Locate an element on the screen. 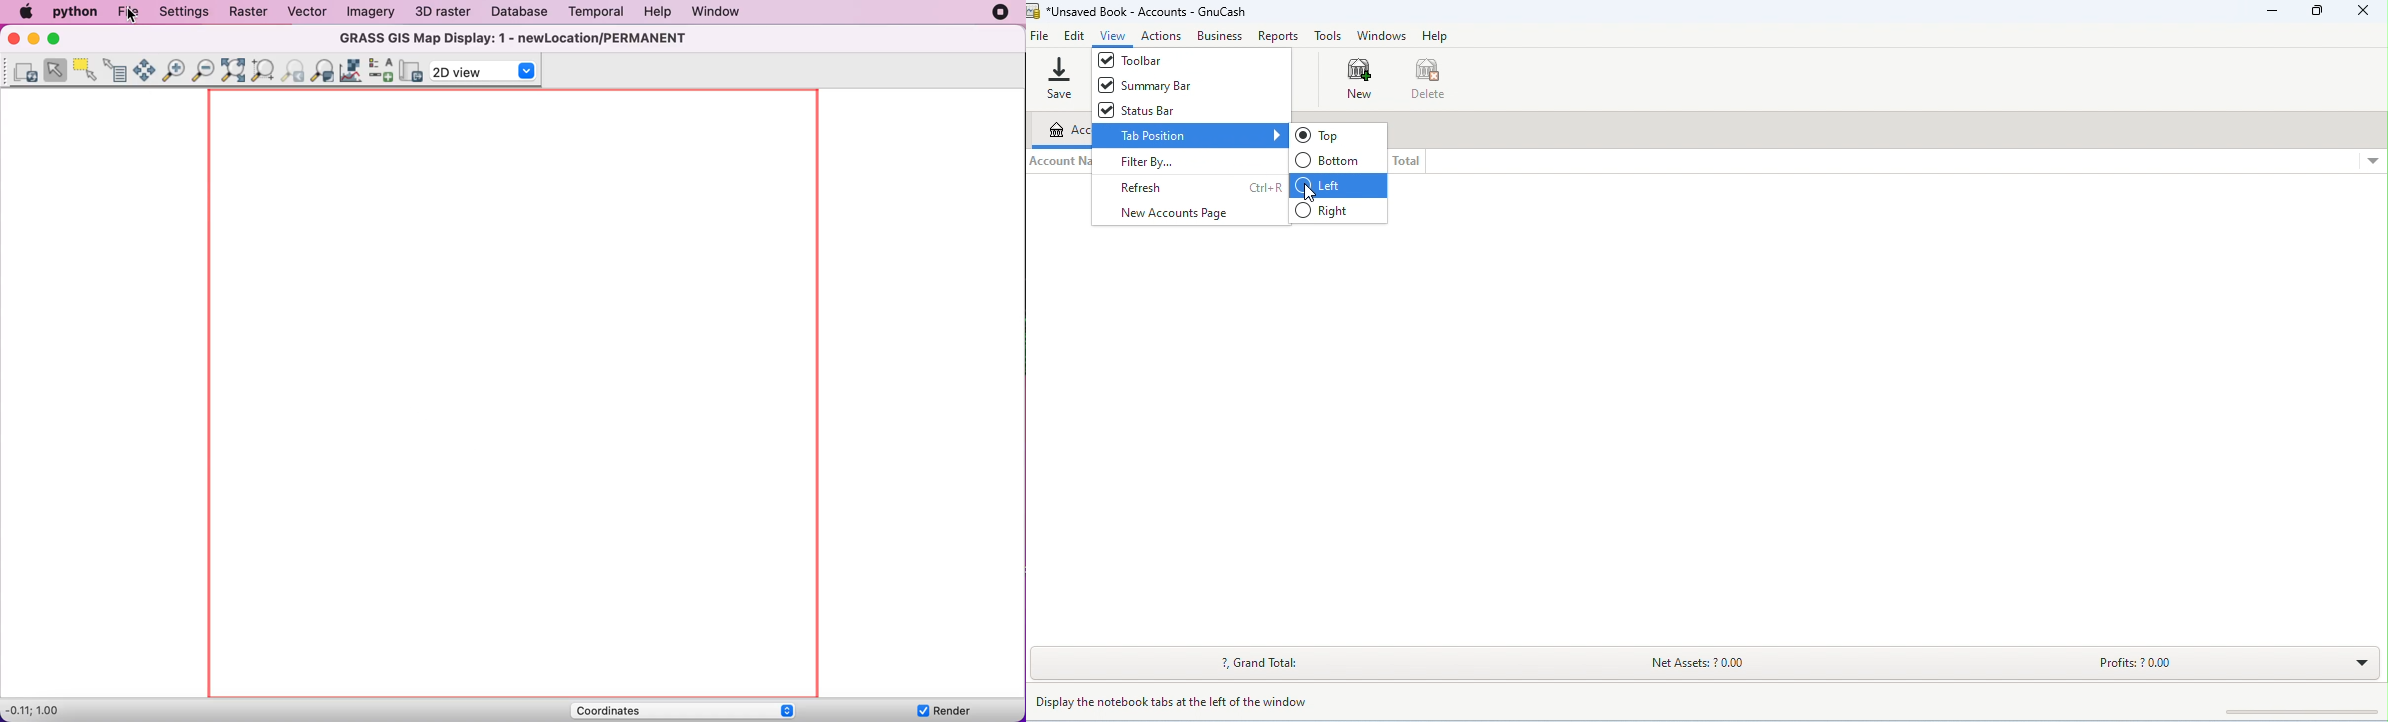 The width and height of the screenshot is (2408, 728). status bar is located at coordinates (1171, 109).